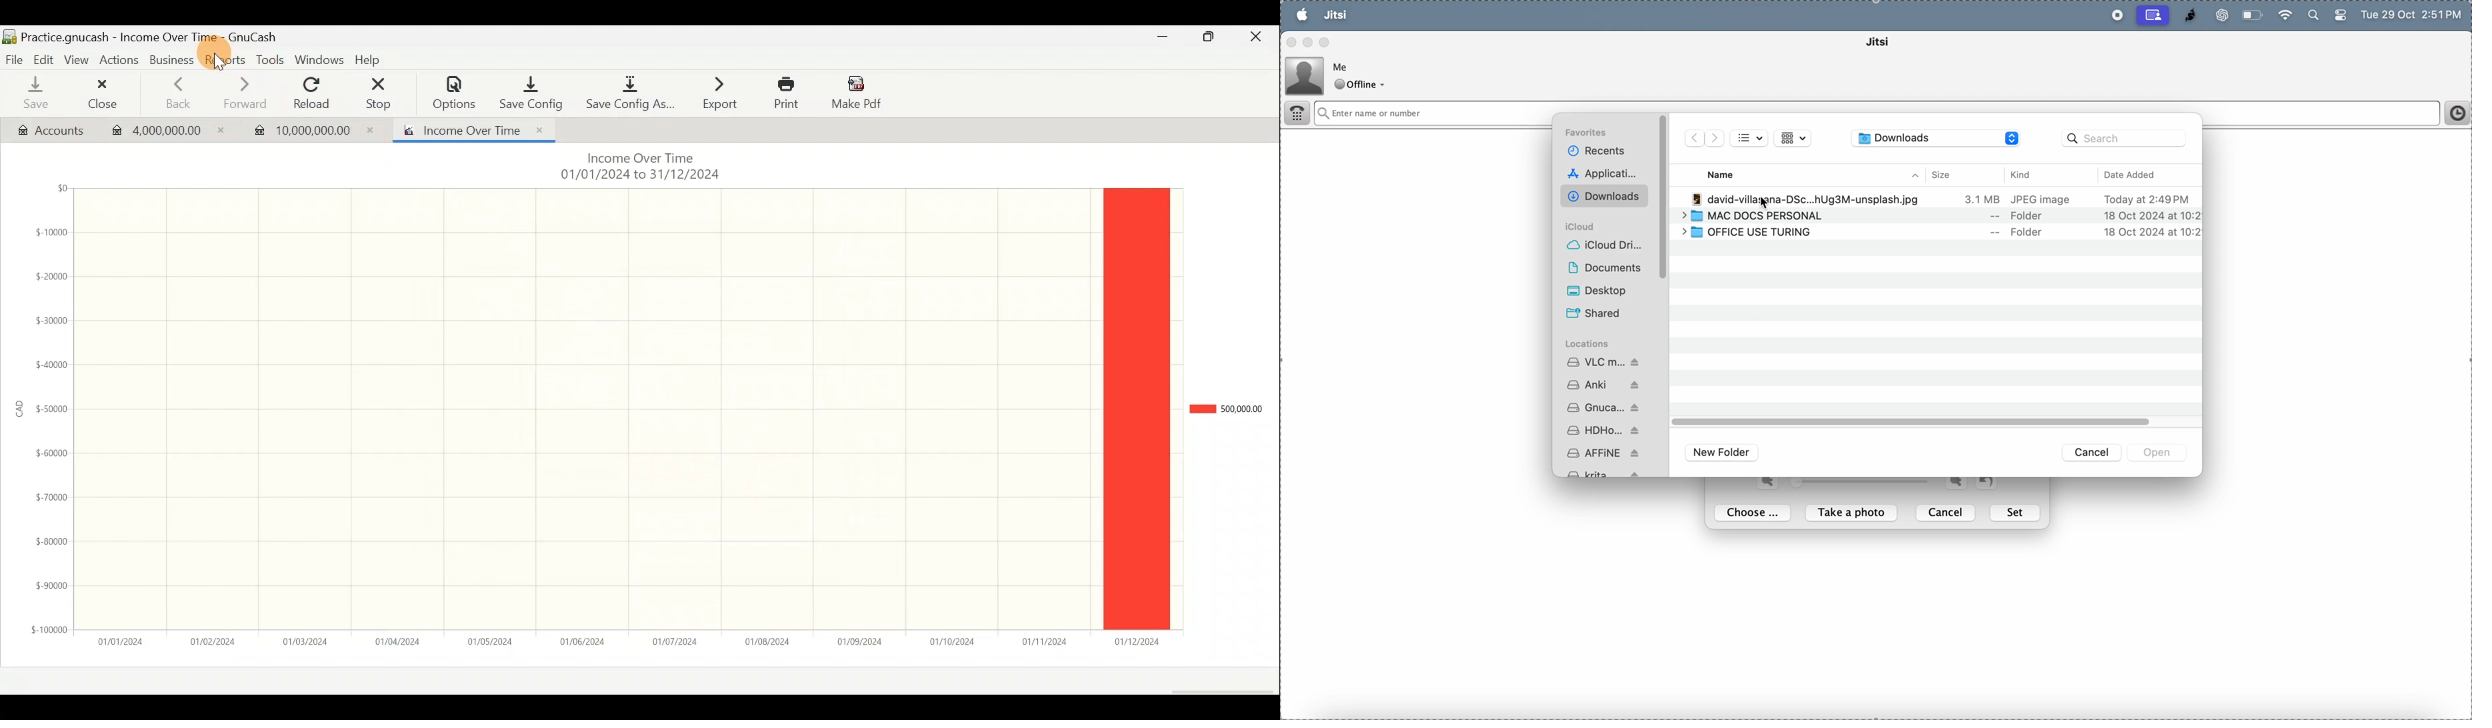  What do you see at coordinates (469, 129) in the screenshot?
I see `Report` at bounding box center [469, 129].